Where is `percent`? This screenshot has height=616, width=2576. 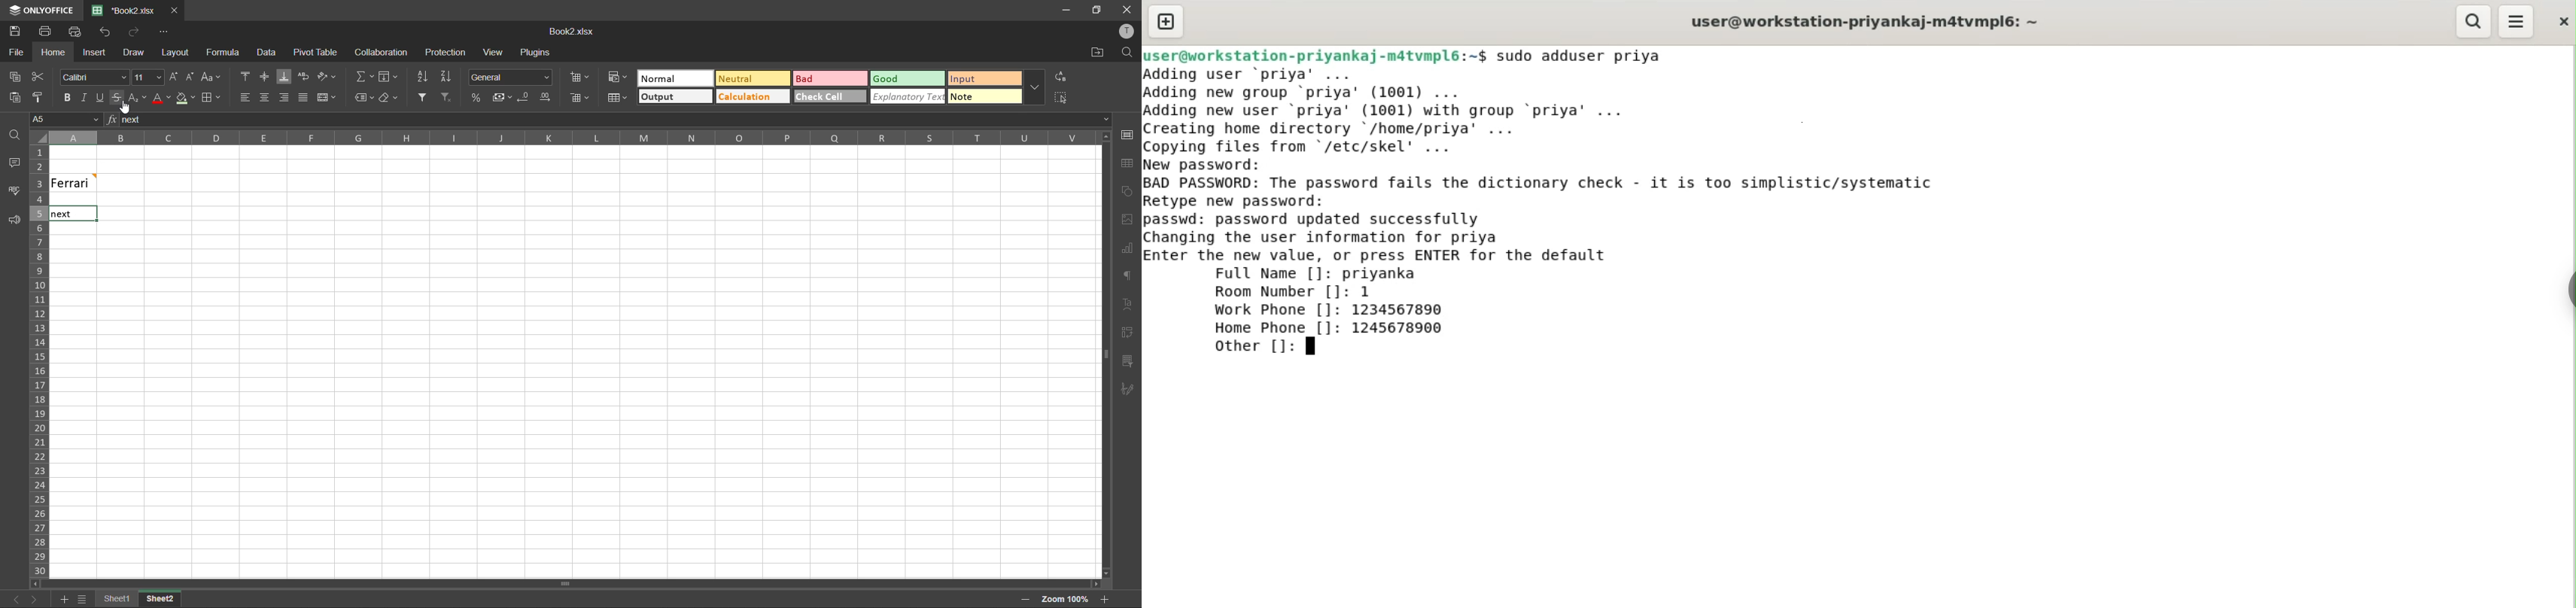 percent is located at coordinates (478, 99).